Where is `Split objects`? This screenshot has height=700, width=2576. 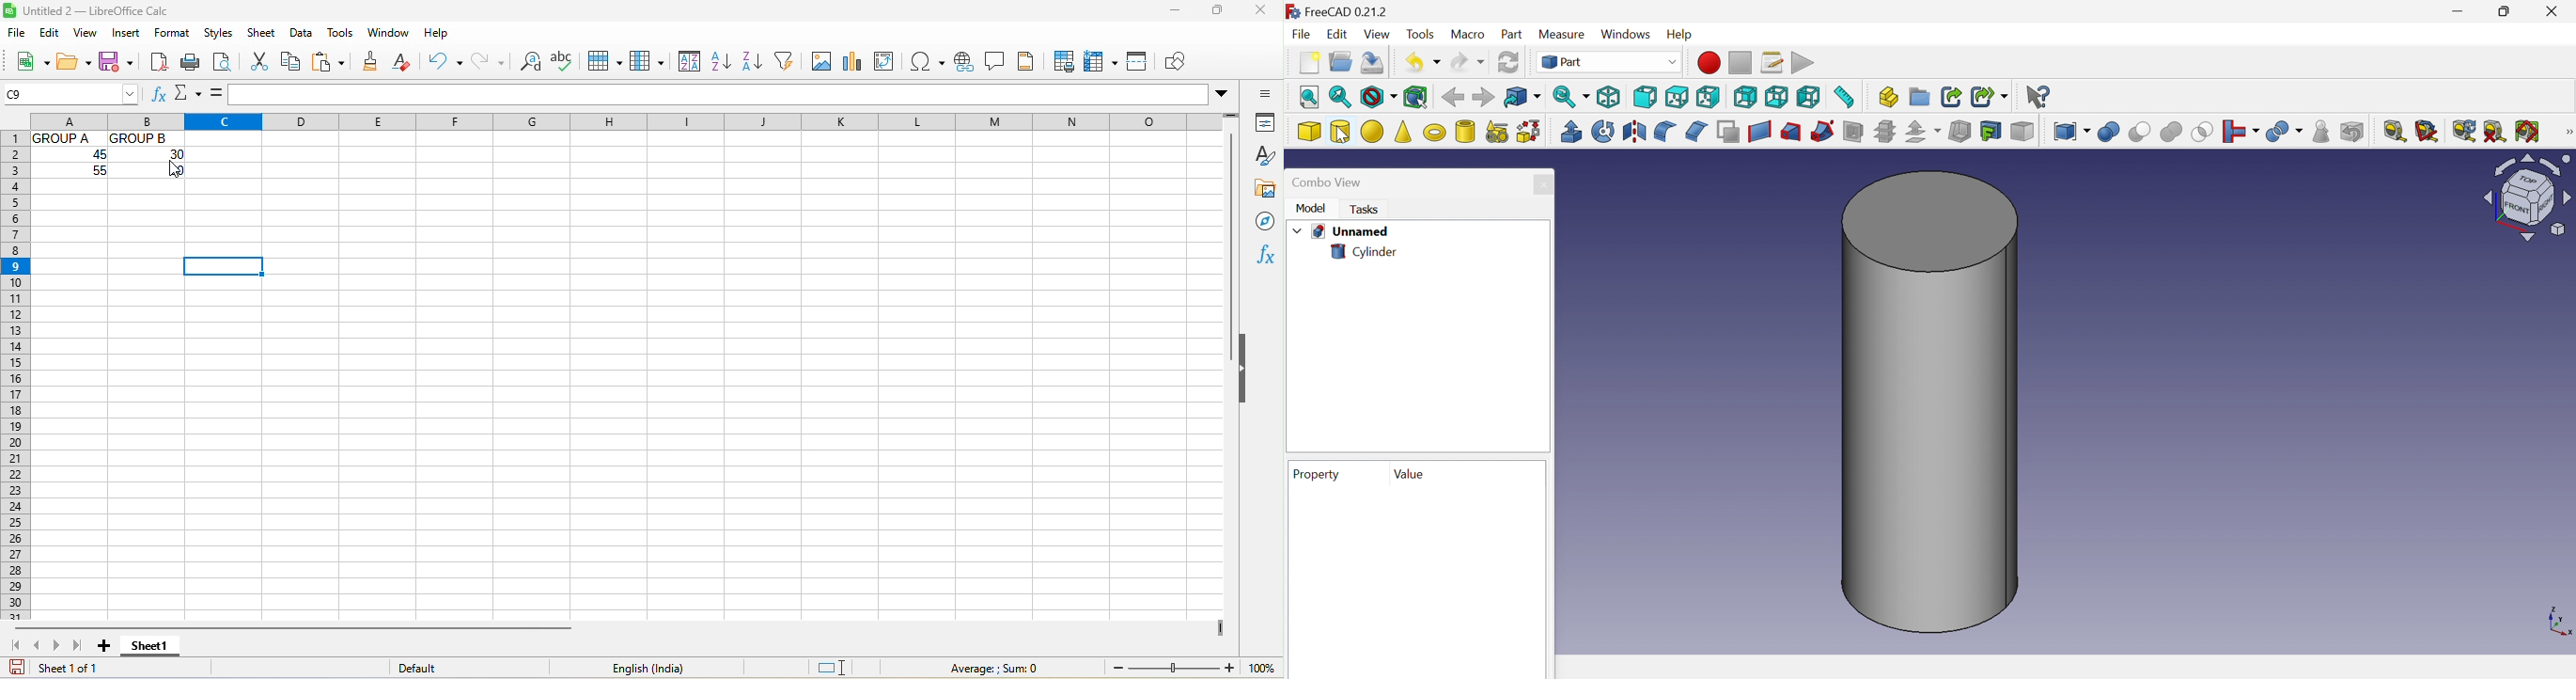
Split objects is located at coordinates (2286, 132).